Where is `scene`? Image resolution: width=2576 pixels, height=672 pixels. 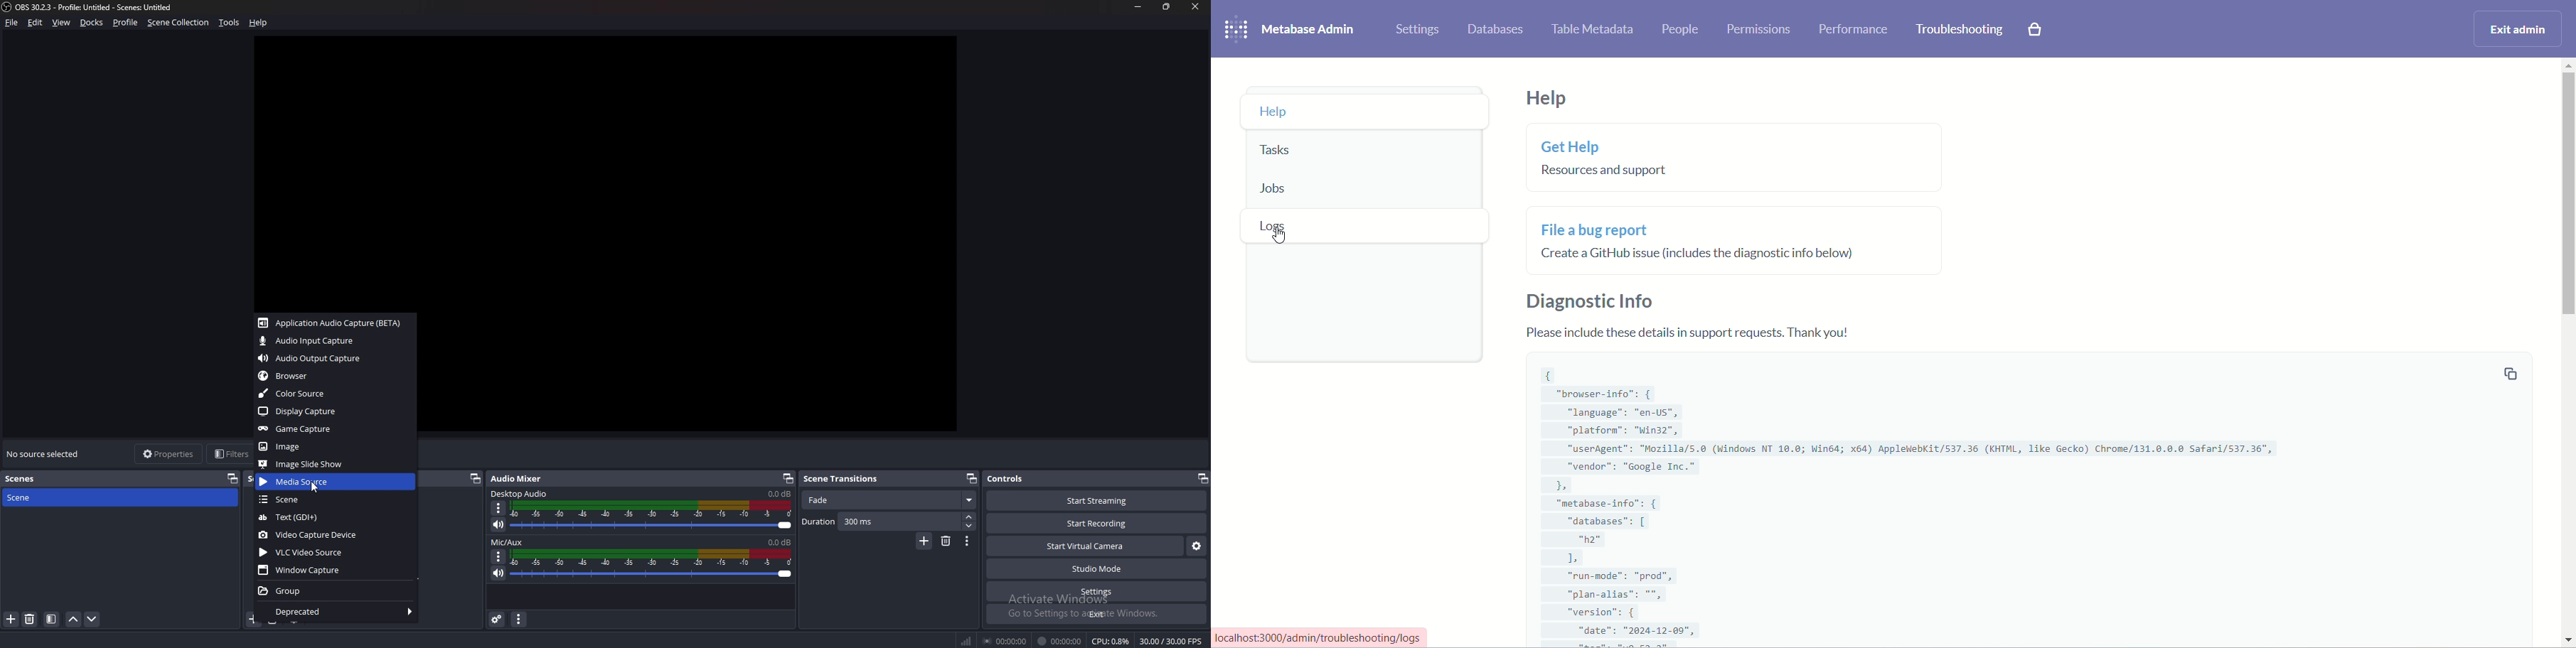 scene is located at coordinates (335, 500).